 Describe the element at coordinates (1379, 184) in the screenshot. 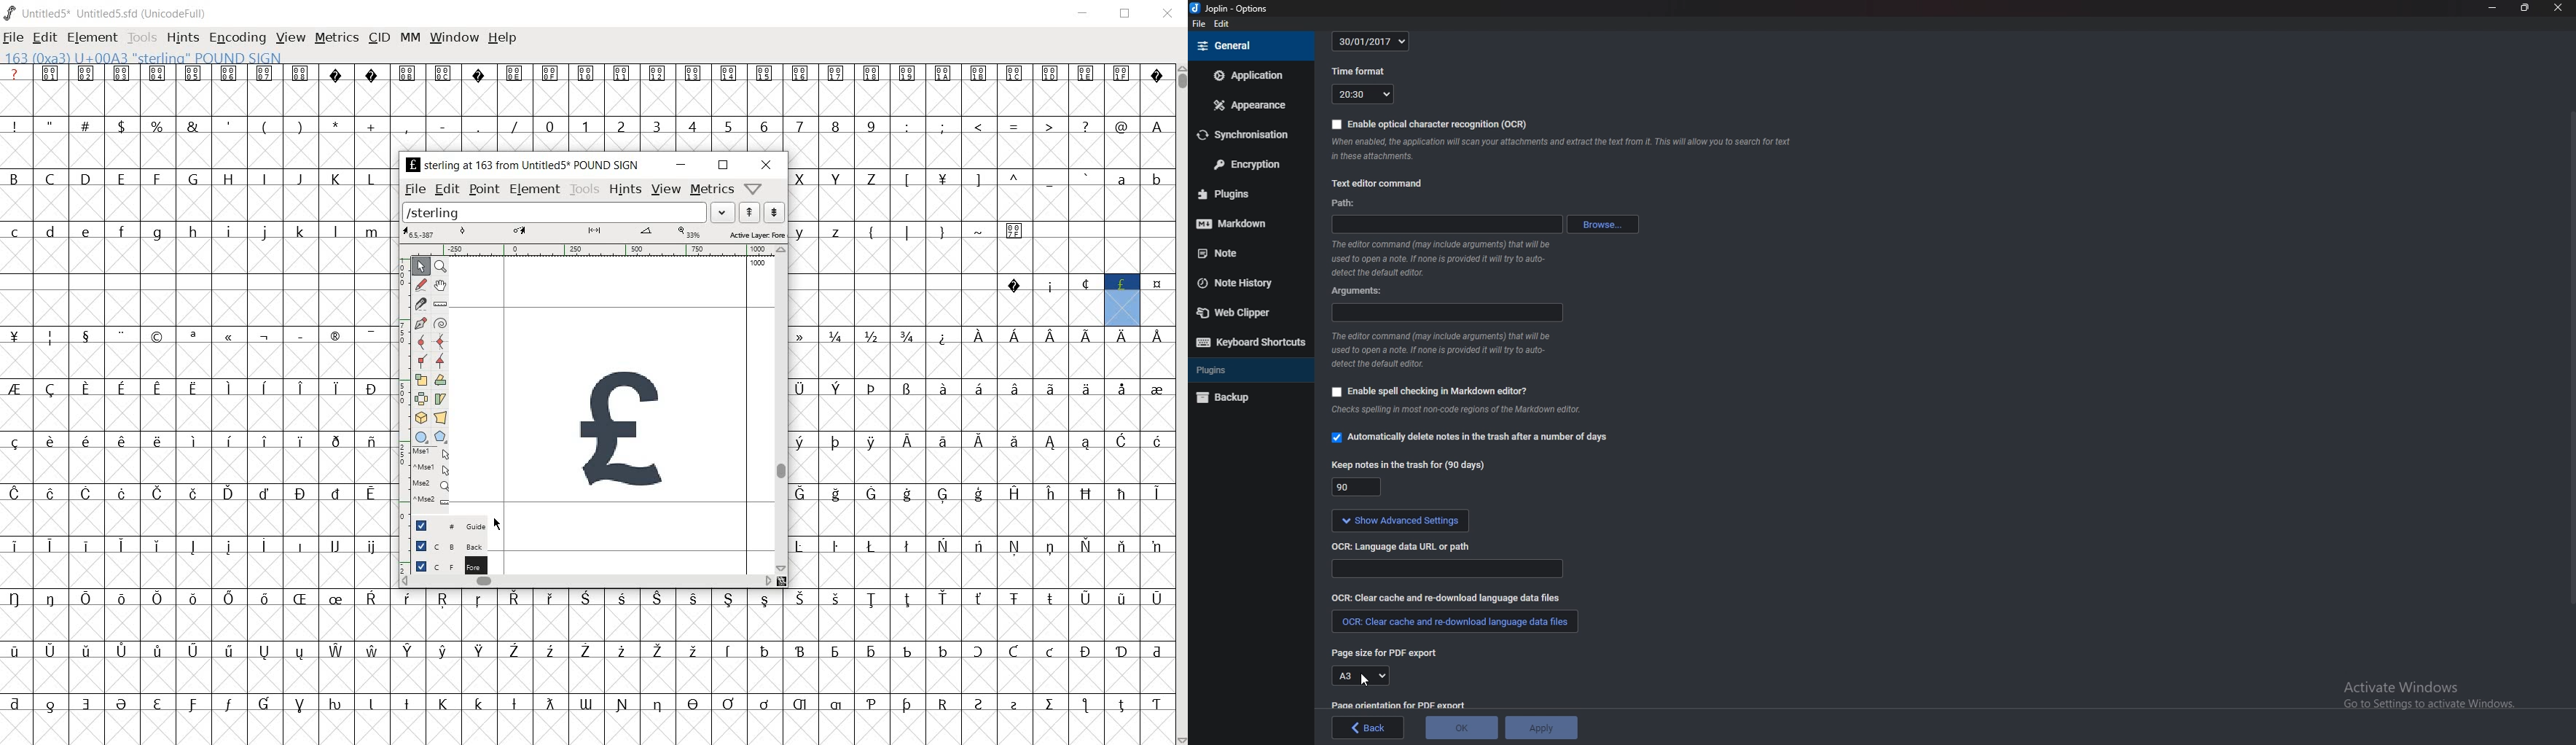

I see `Text editor command` at that location.